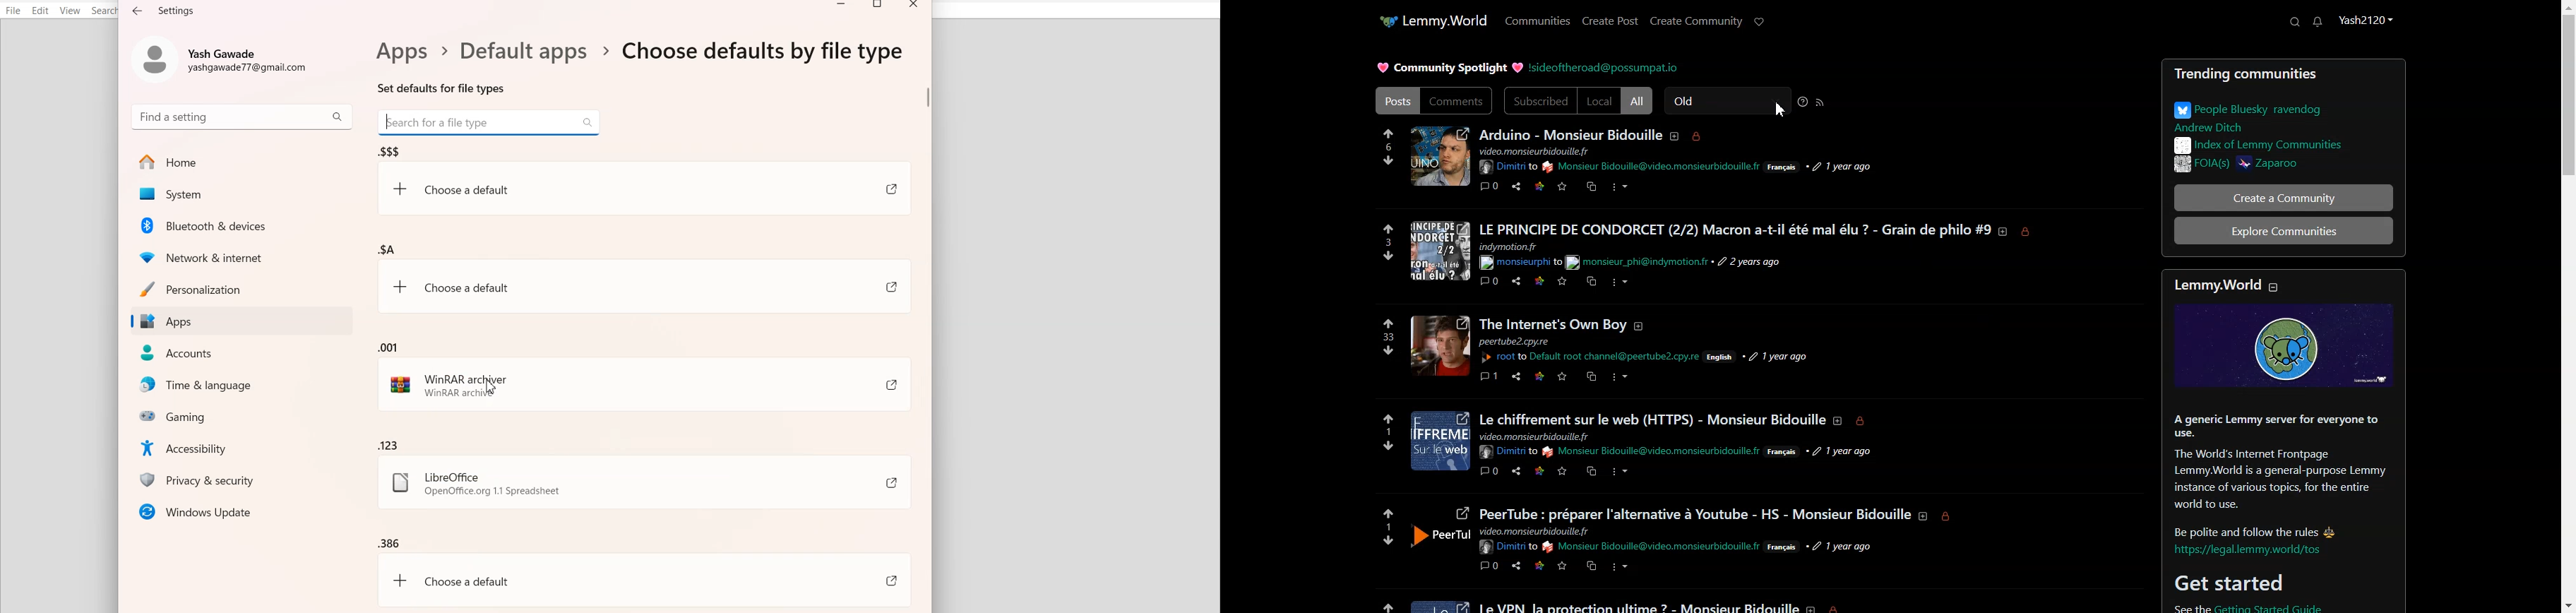 This screenshot has width=2576, height=616. I want to click on copy, so click(1592, 376).